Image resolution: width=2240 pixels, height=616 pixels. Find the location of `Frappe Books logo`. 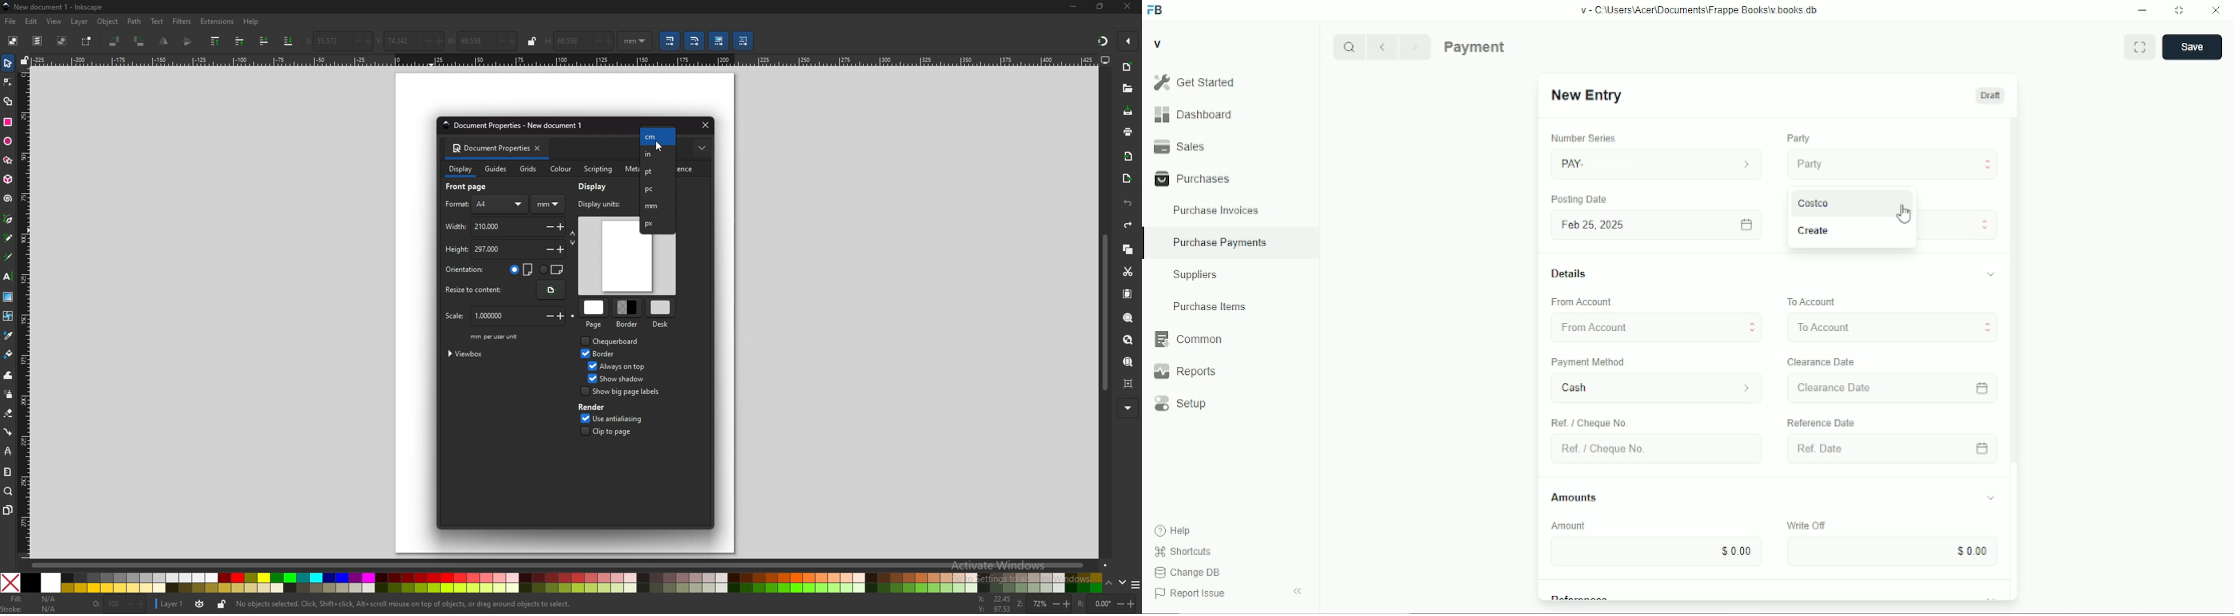

Frappe Books logo is located at coordinates (1154, 10).